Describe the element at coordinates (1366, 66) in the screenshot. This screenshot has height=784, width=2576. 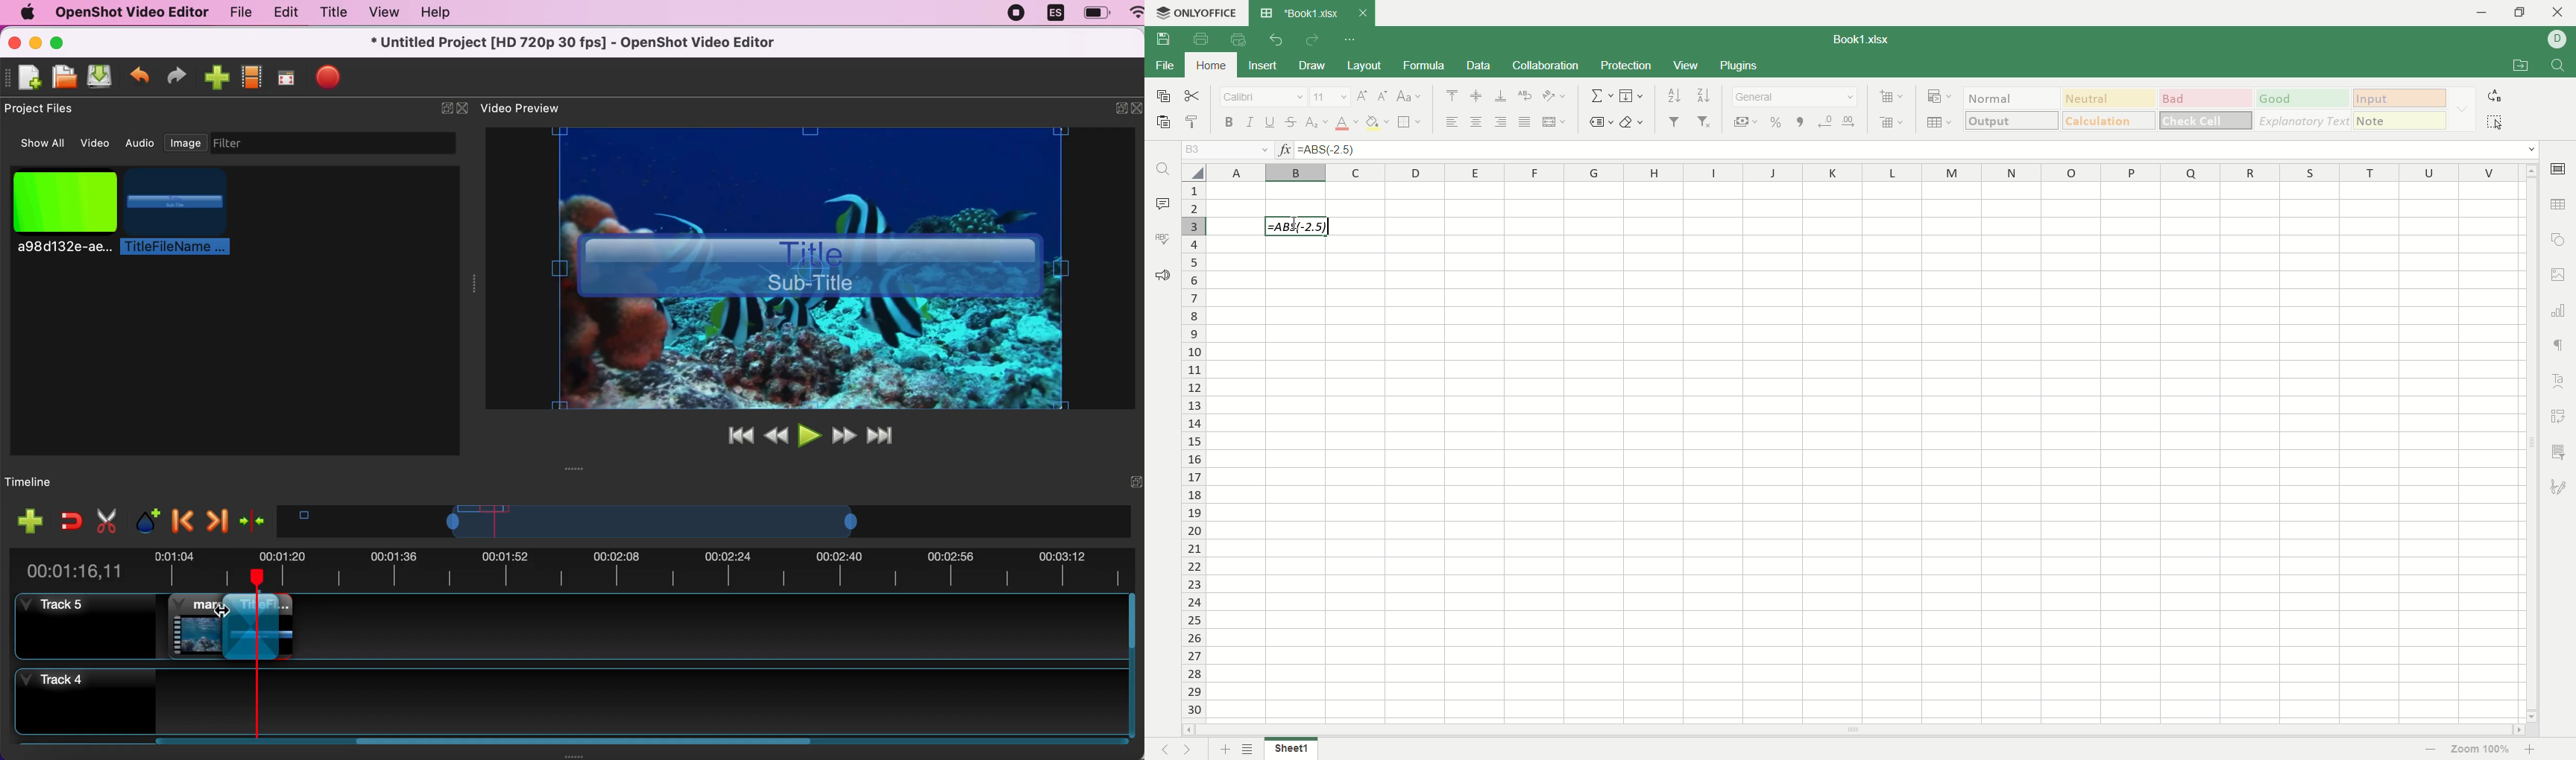
I see `layout` at that location.